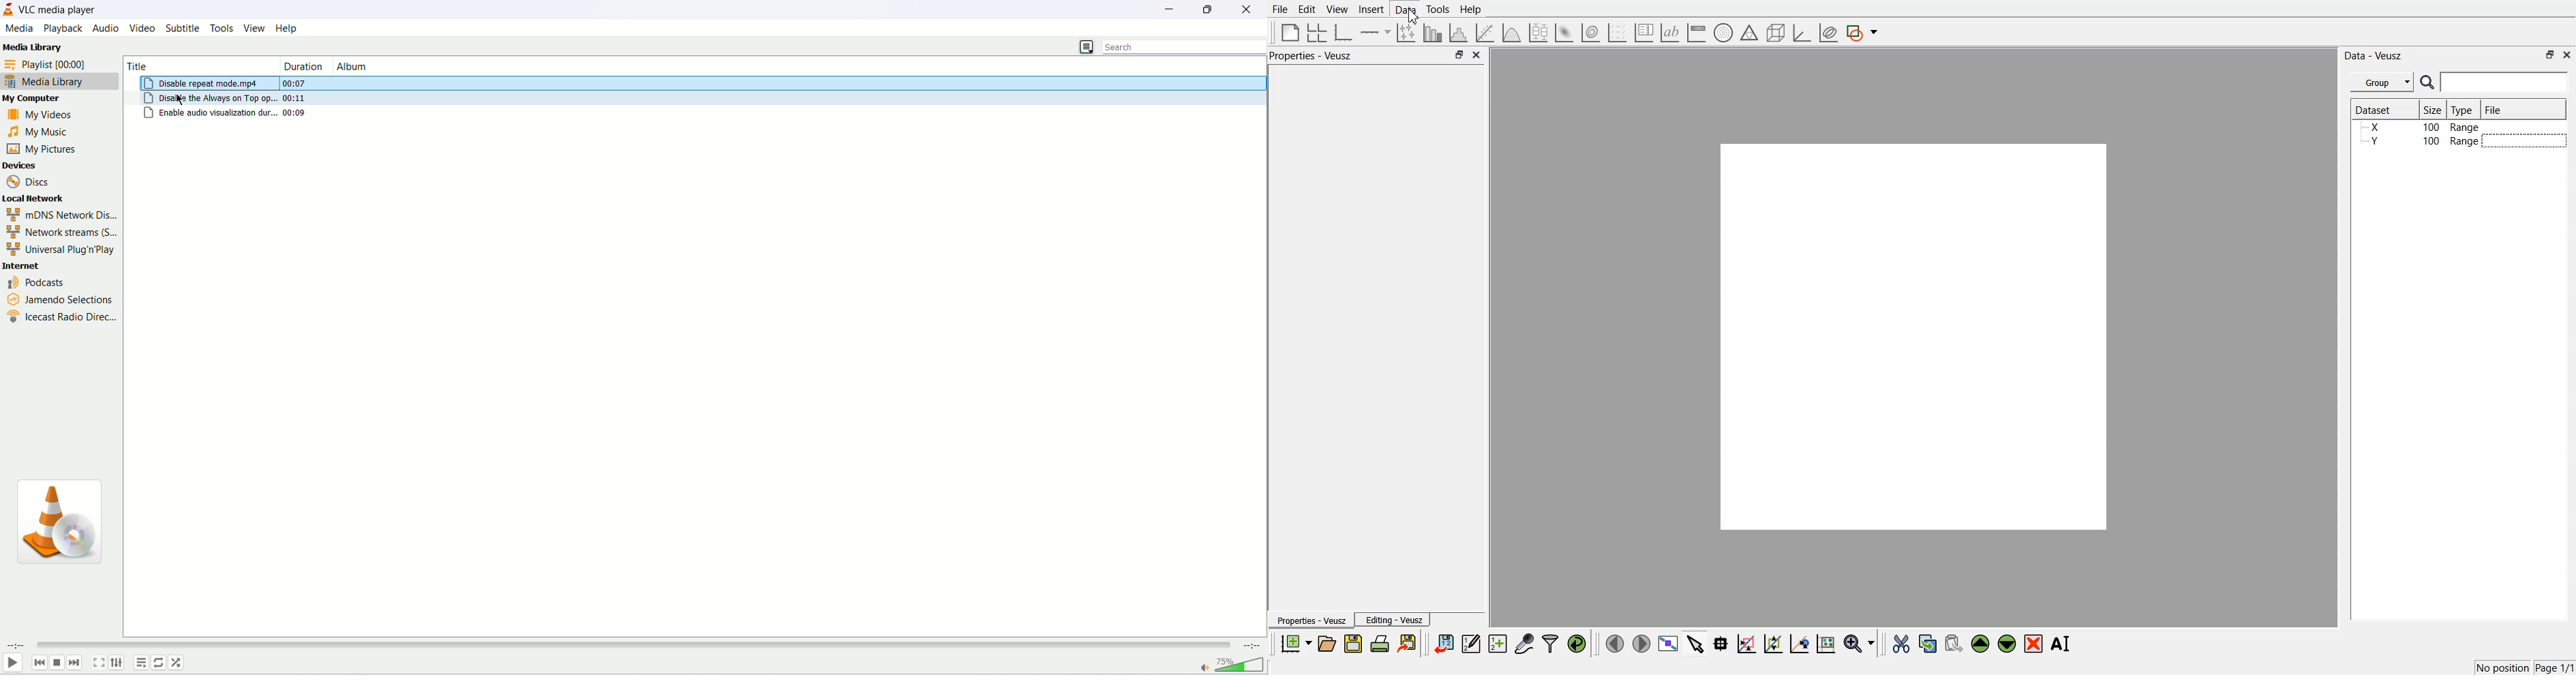 The image size is (2576, 700). I want to click on Fit a function of data, so click(1484, 33).